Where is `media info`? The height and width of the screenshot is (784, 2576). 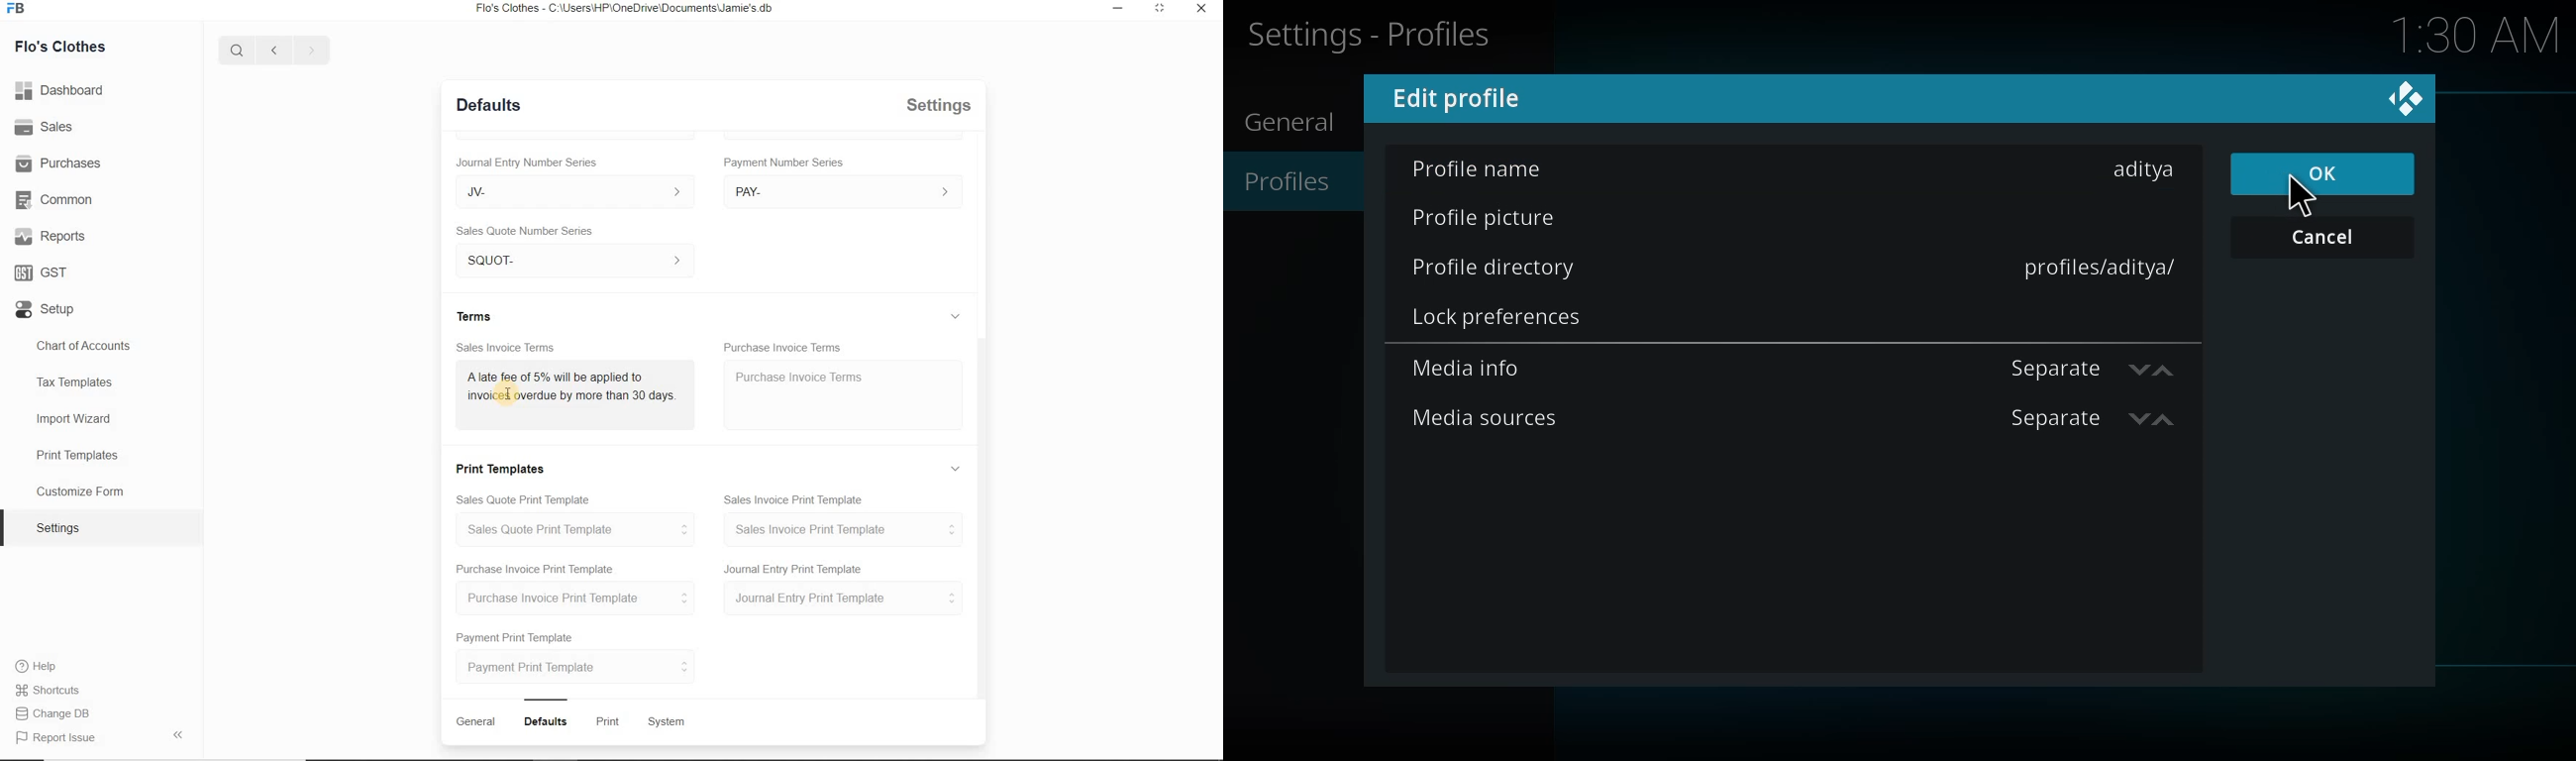 media info is located at coordinates (1476, 367).